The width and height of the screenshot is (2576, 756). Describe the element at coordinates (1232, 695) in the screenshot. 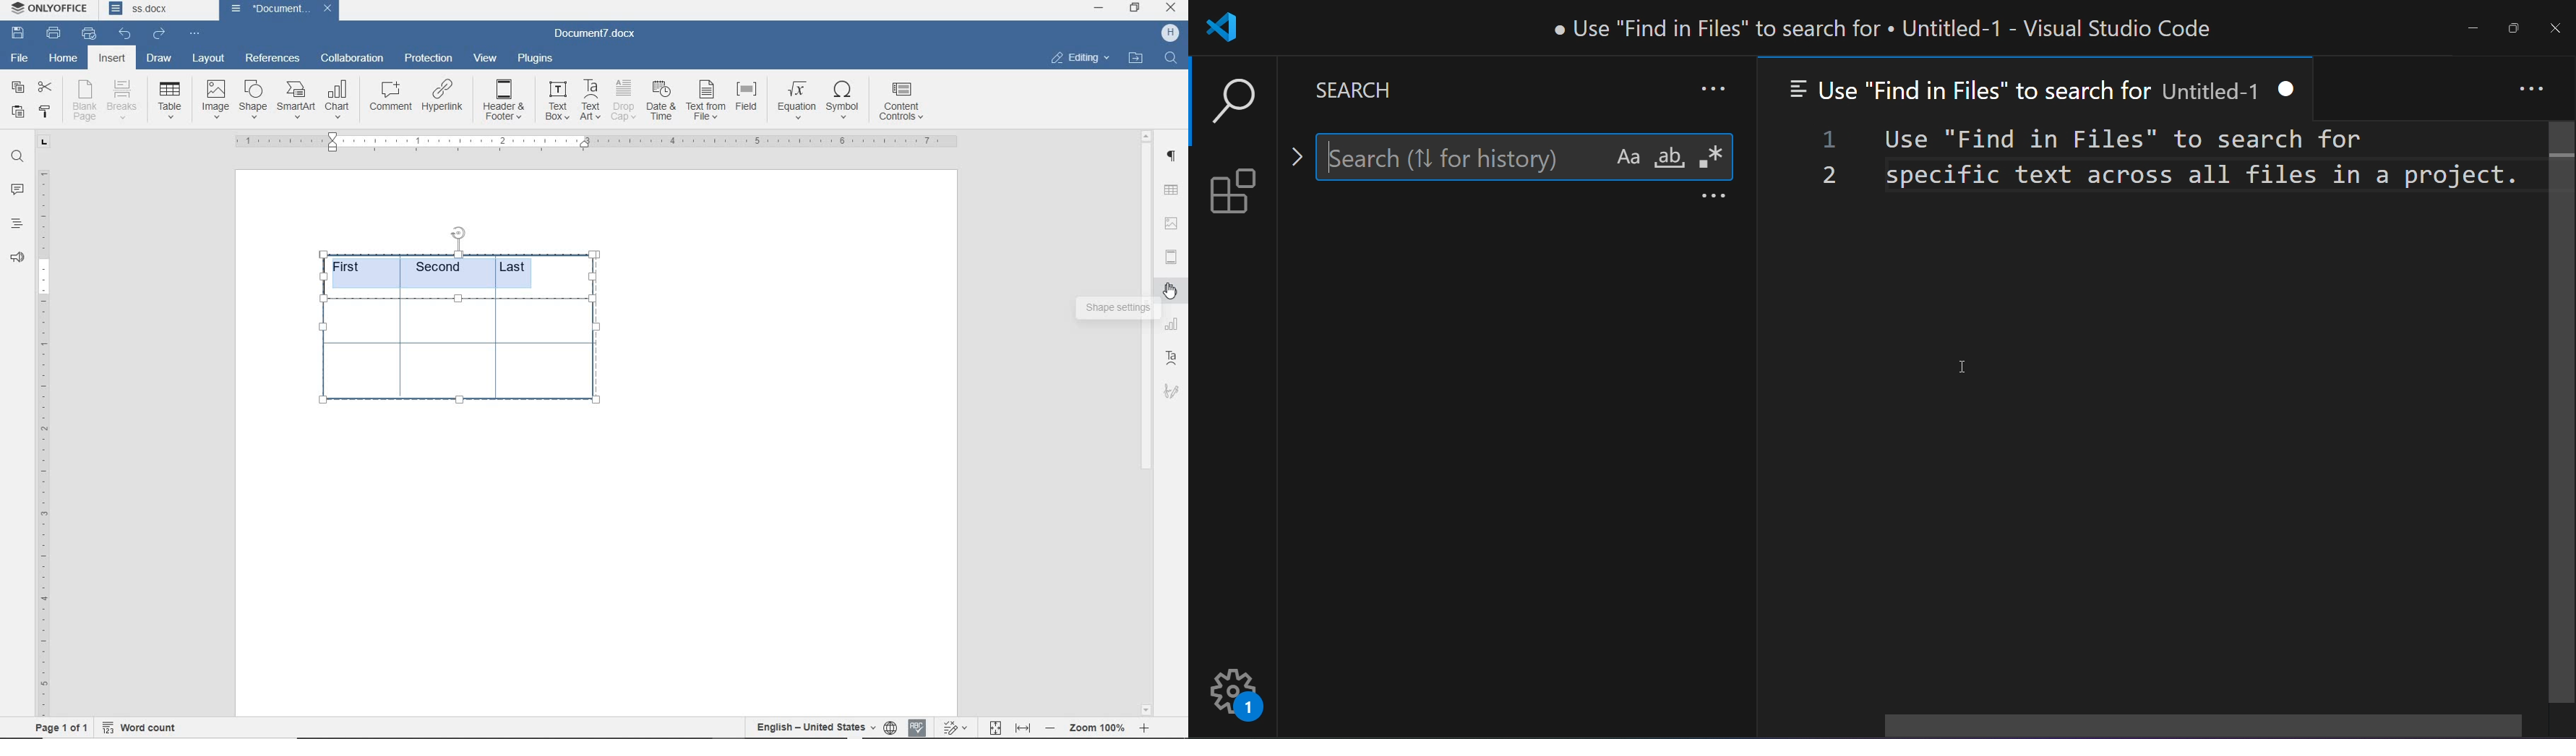

I see `setting` at that location.